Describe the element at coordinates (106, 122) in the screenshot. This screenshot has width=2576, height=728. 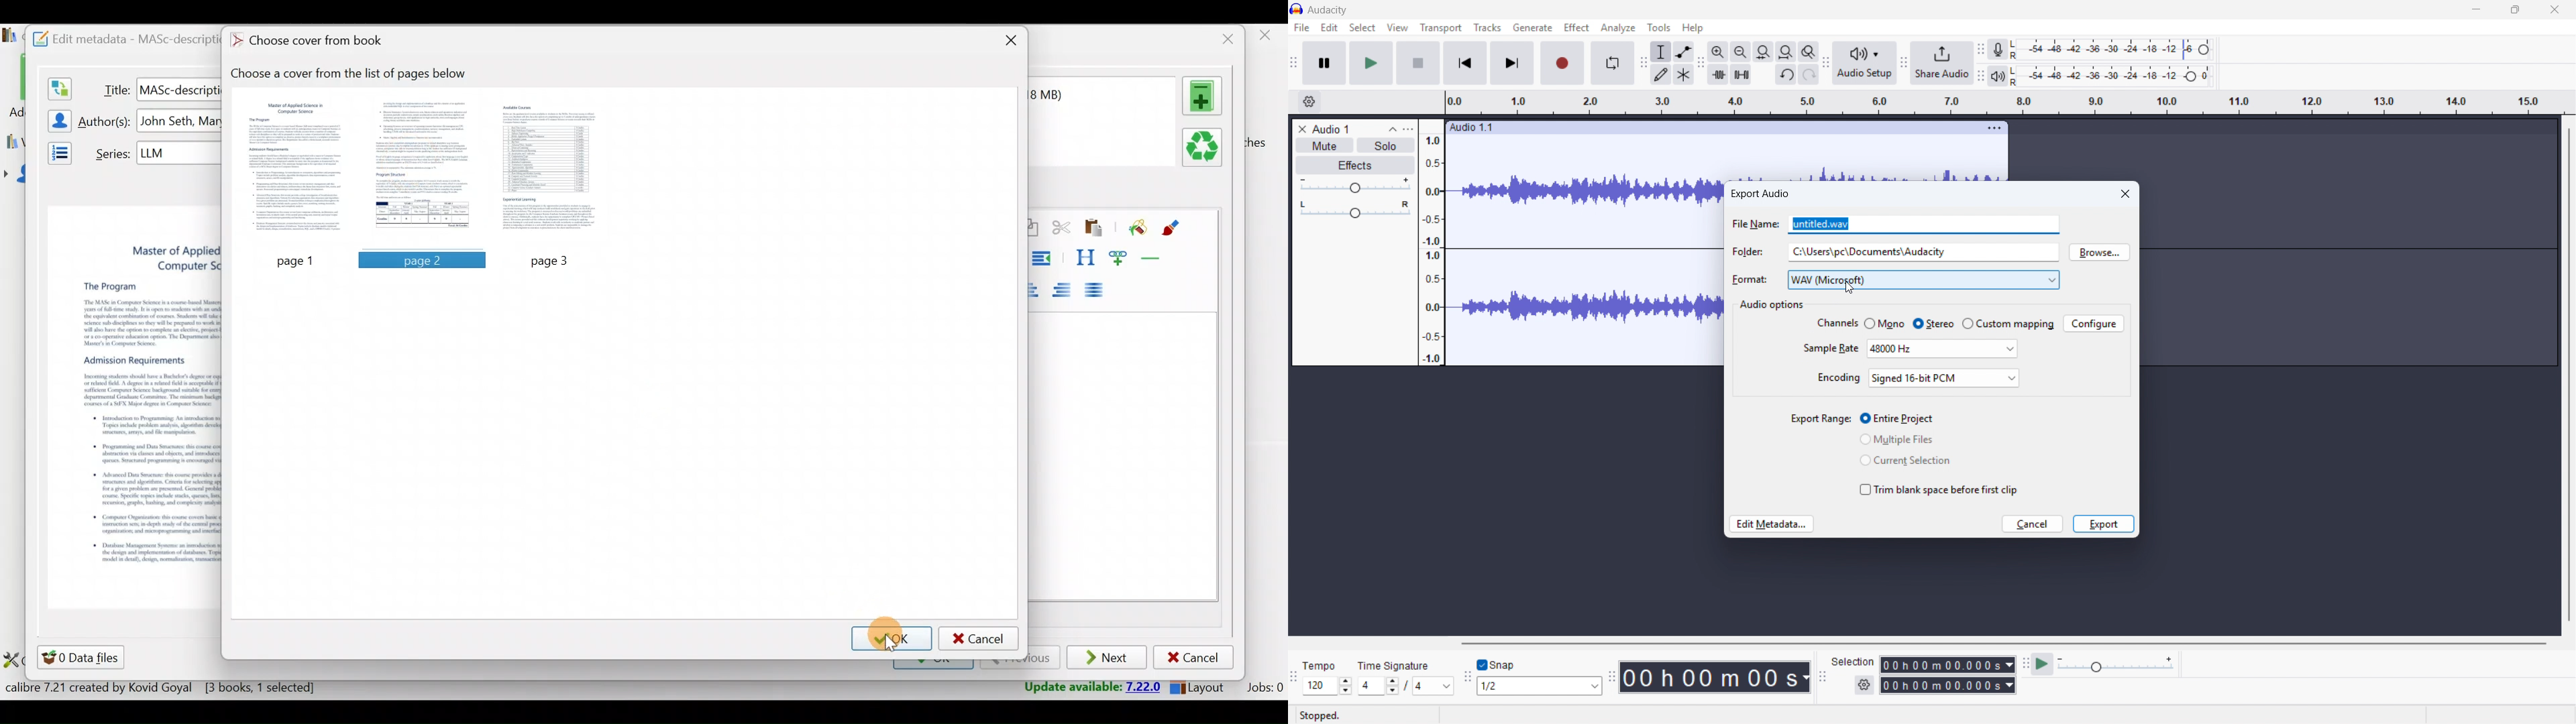
I see `Authors` at that location.